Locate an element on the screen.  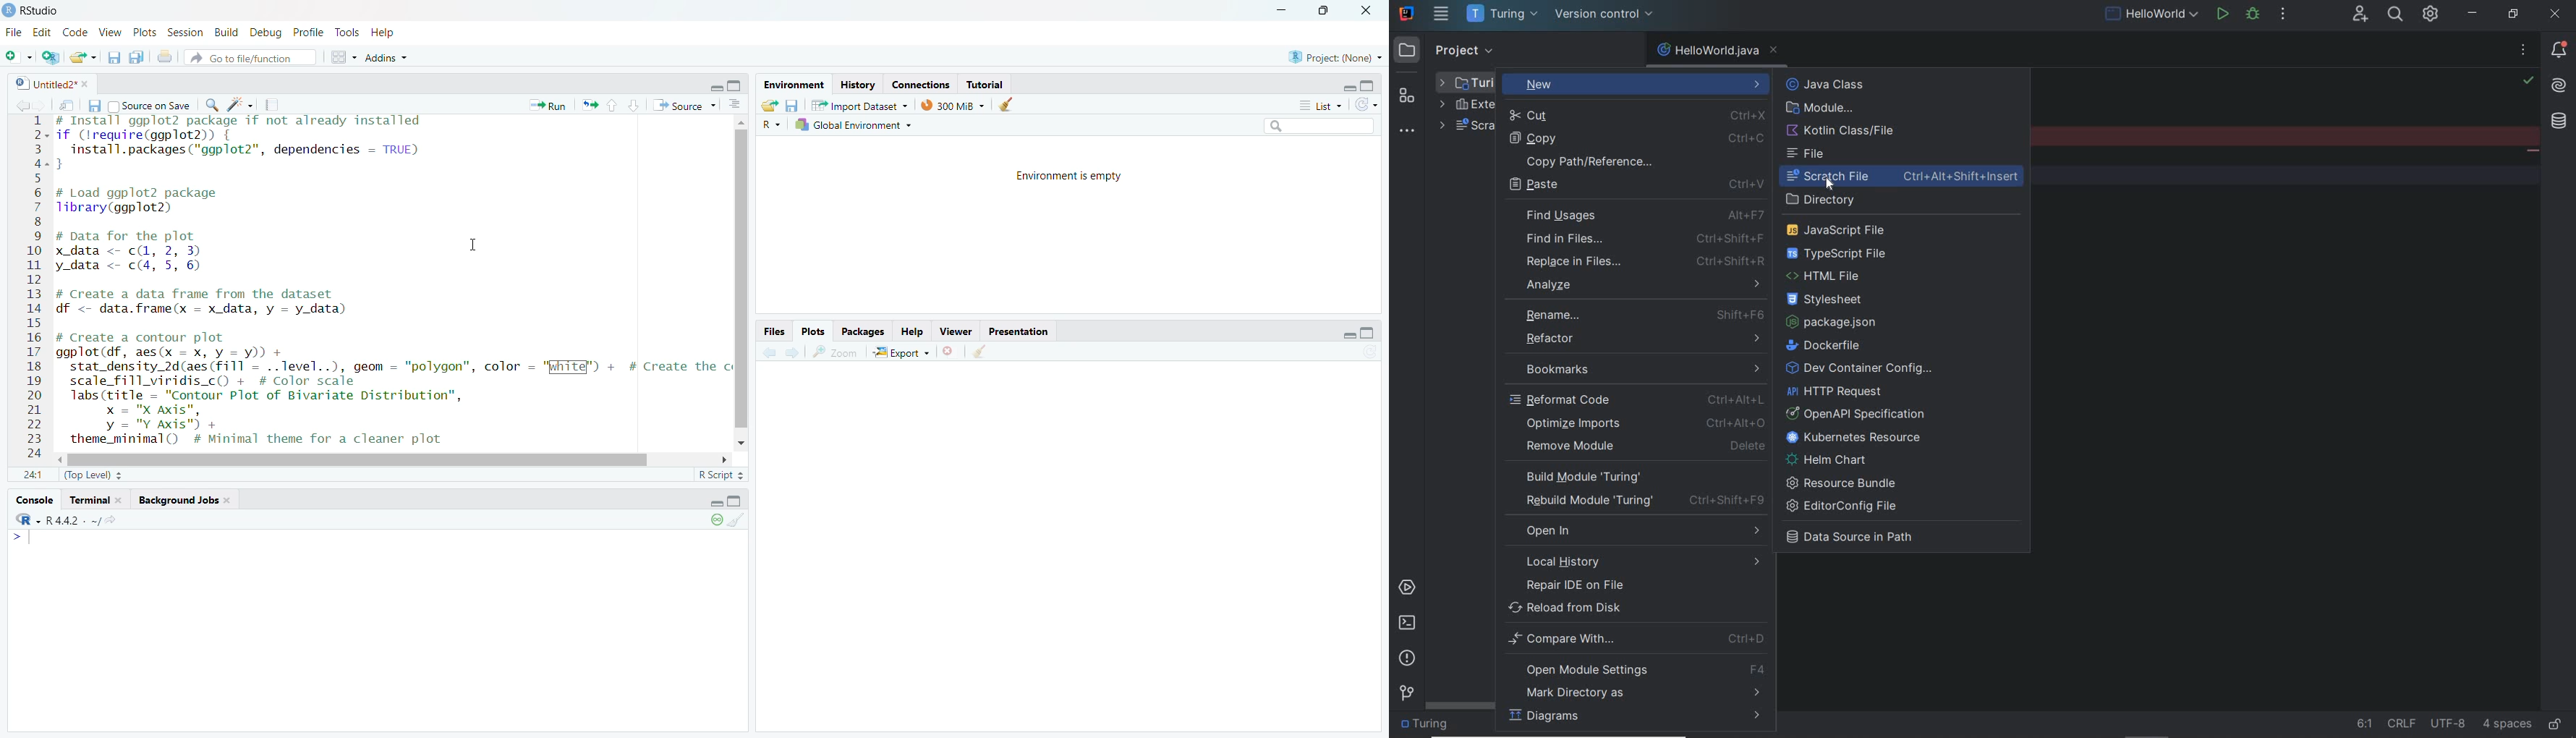
hide r script is located at coordinates (714, 501).